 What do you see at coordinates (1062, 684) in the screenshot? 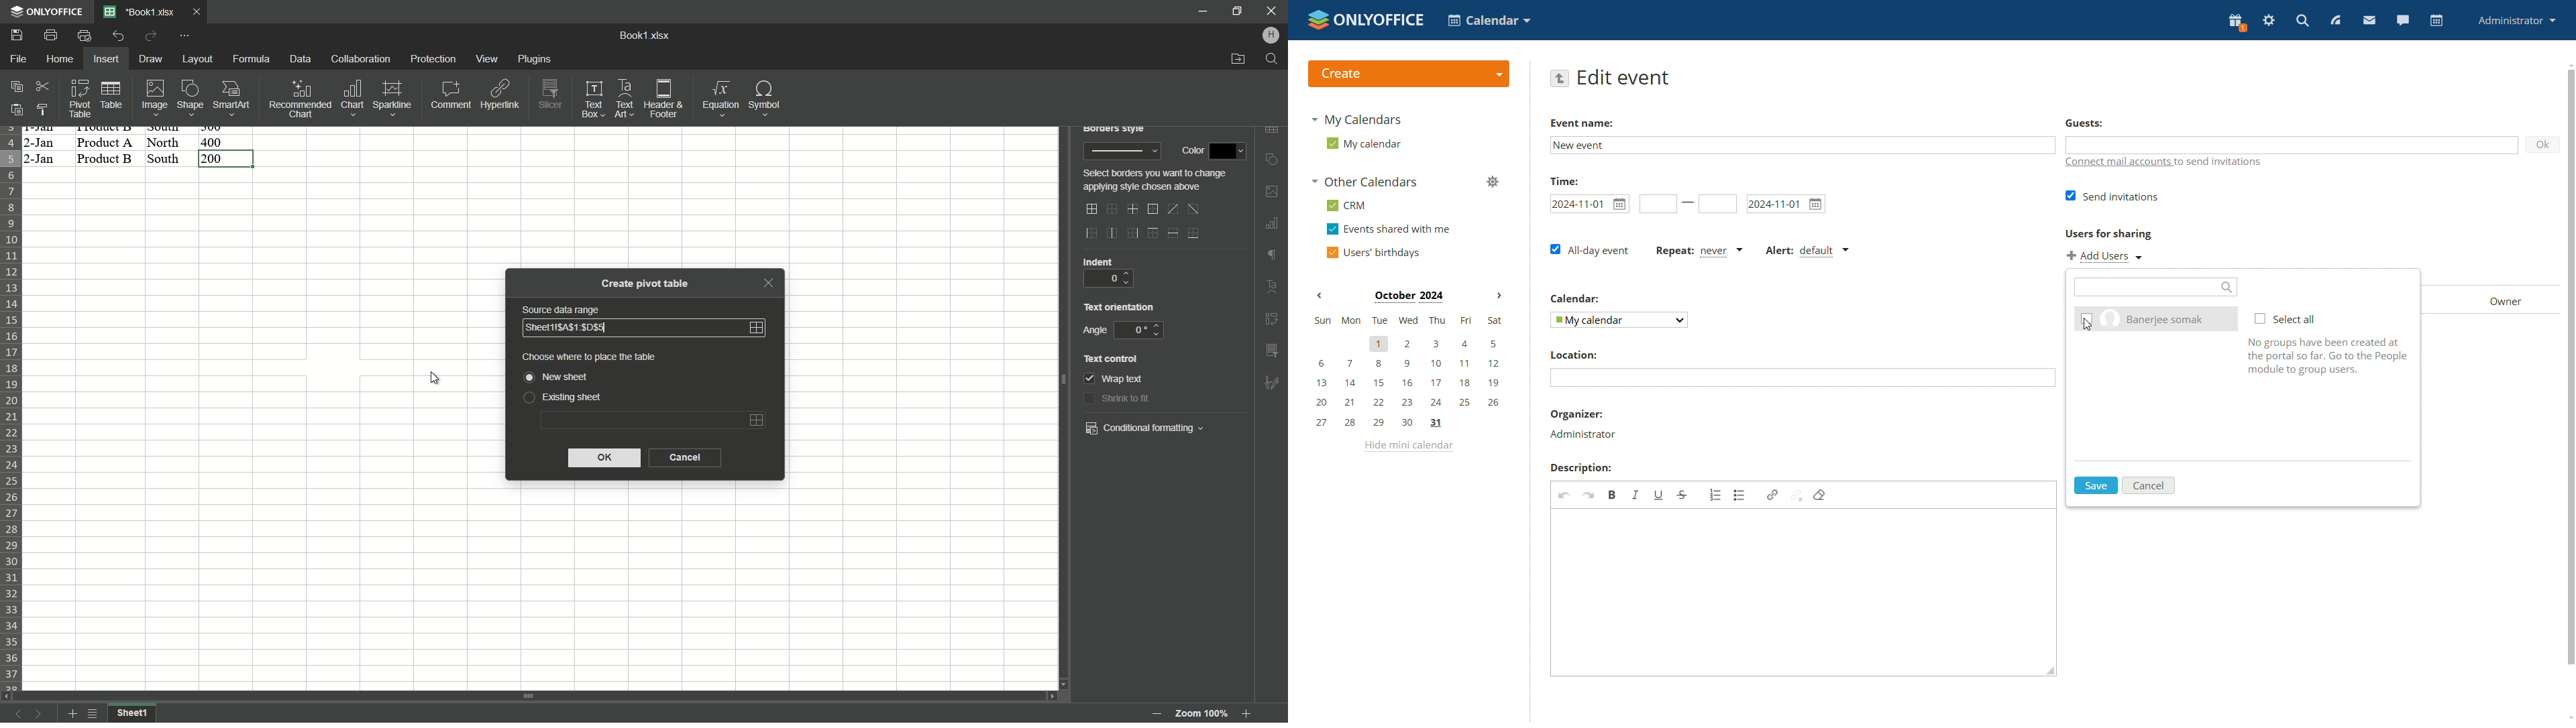
I see `scroll down` at bounding box center [1062, 684].